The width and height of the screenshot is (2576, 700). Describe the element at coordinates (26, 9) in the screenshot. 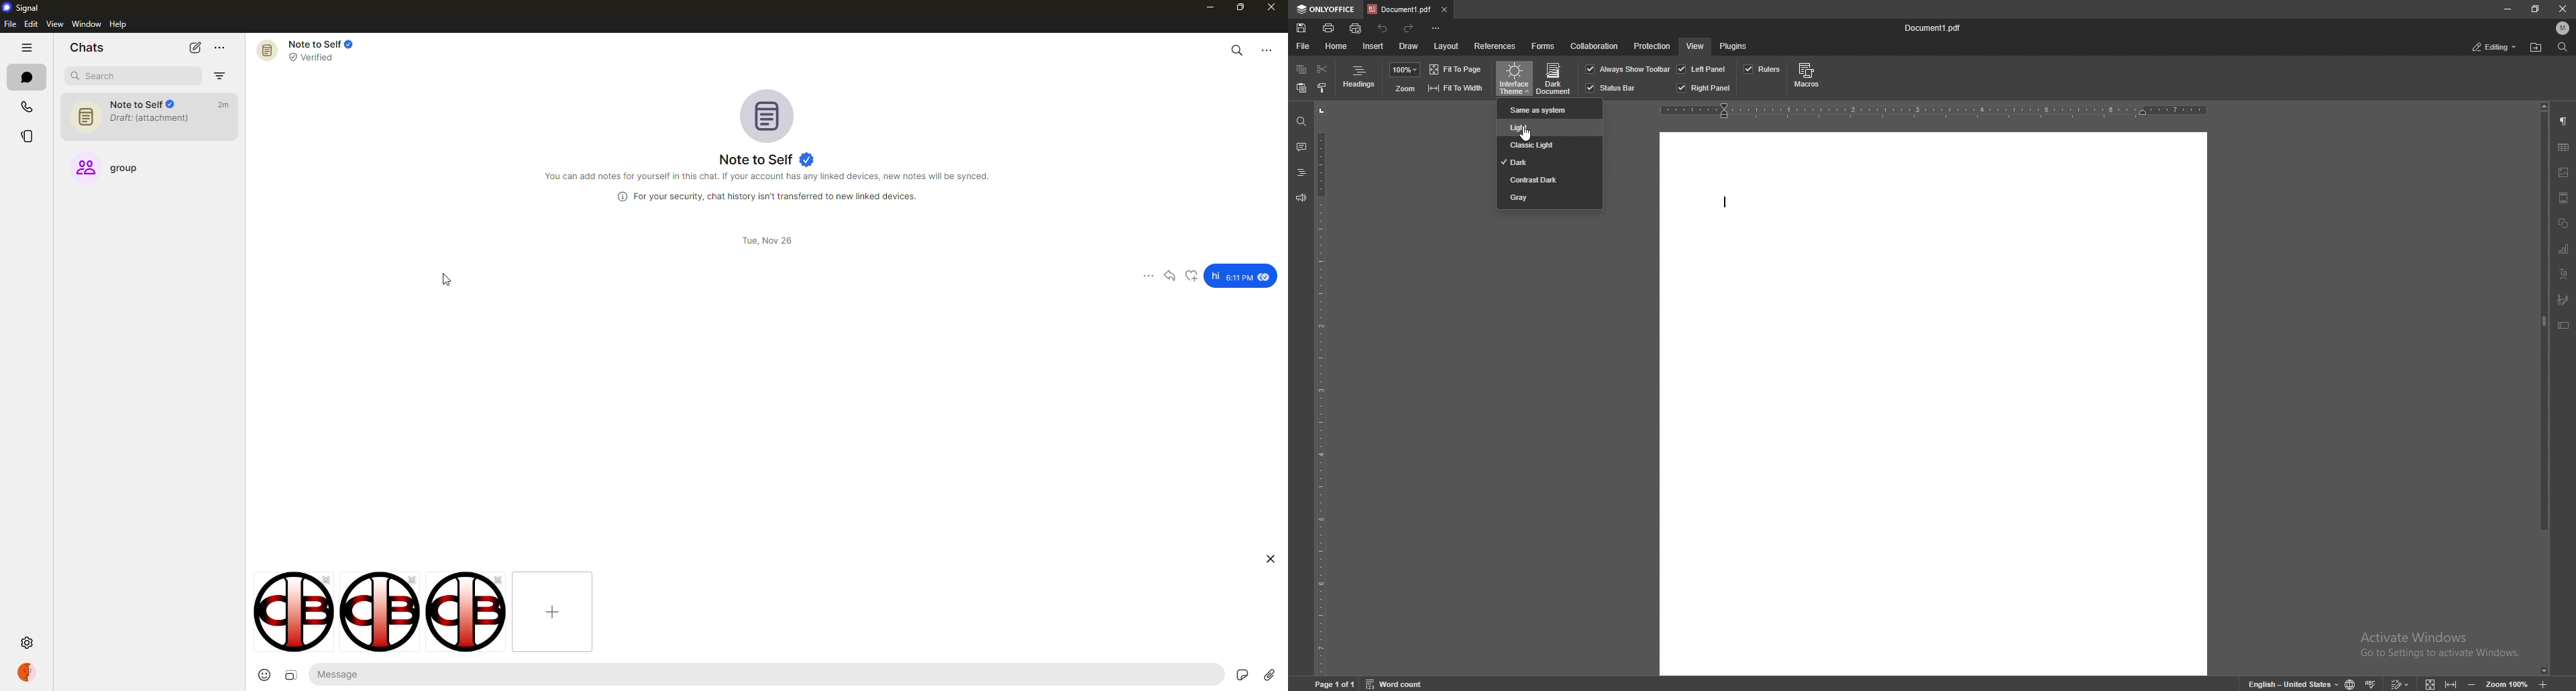

I see `signal` at that location.